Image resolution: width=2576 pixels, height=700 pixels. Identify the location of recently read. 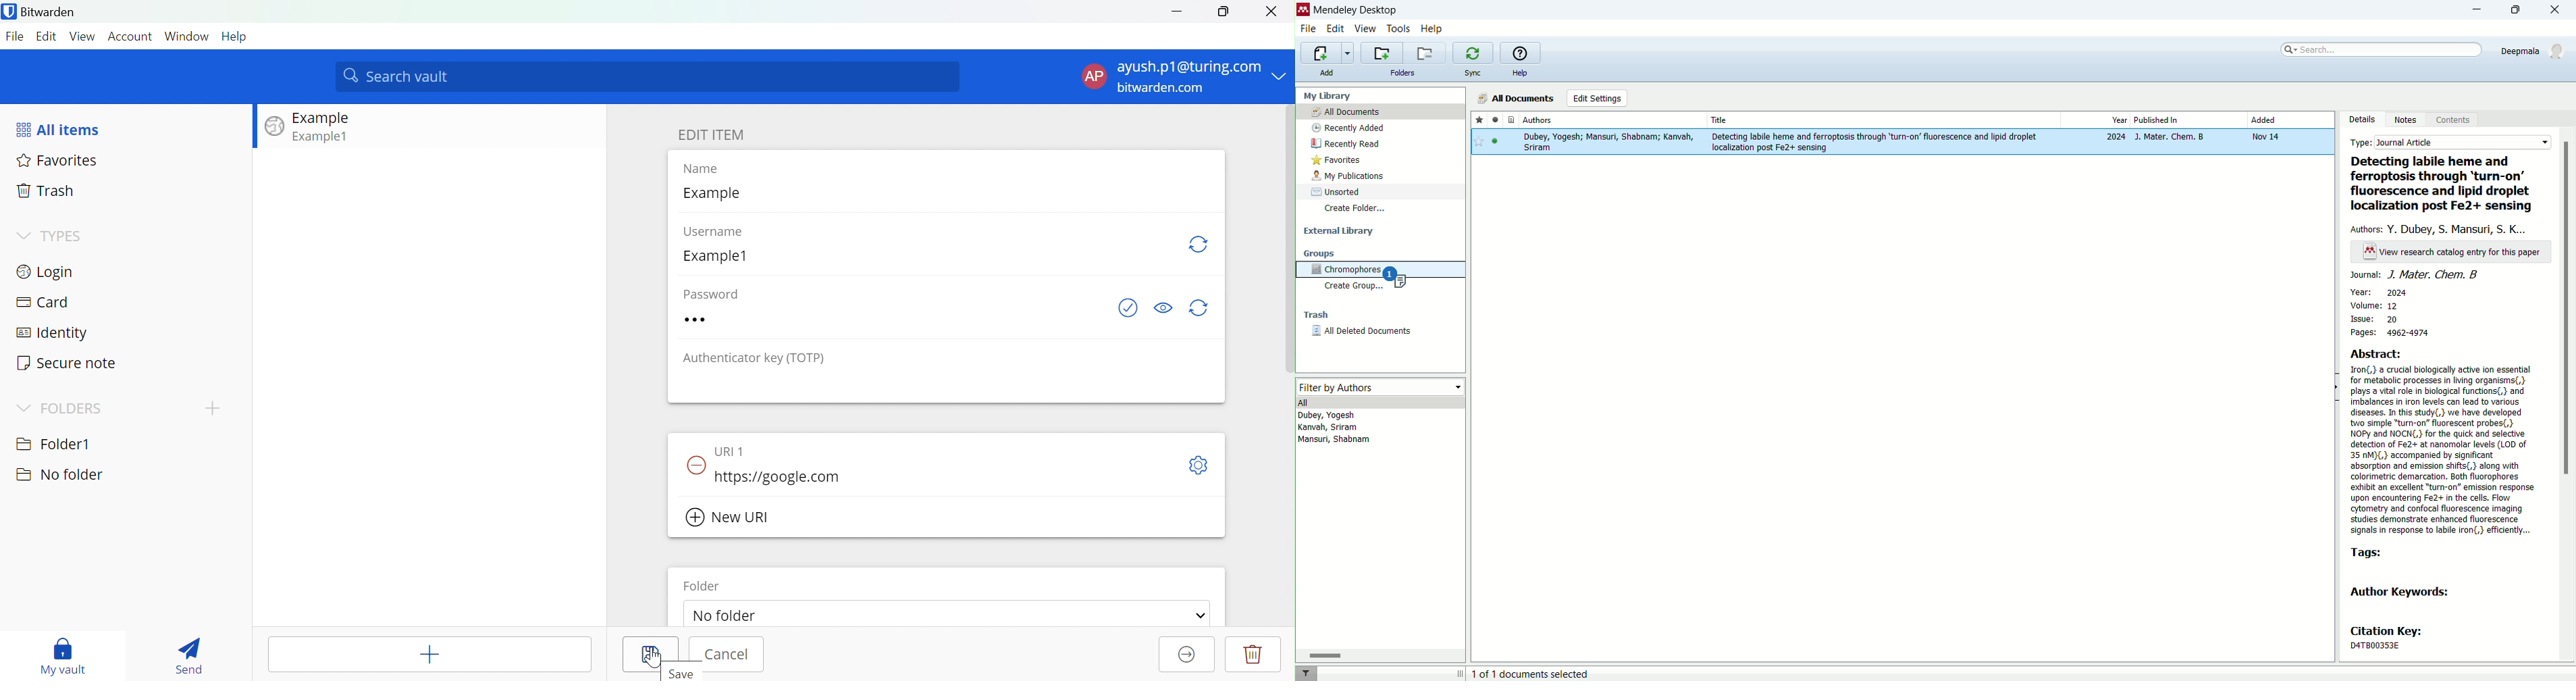
(1346, 145).